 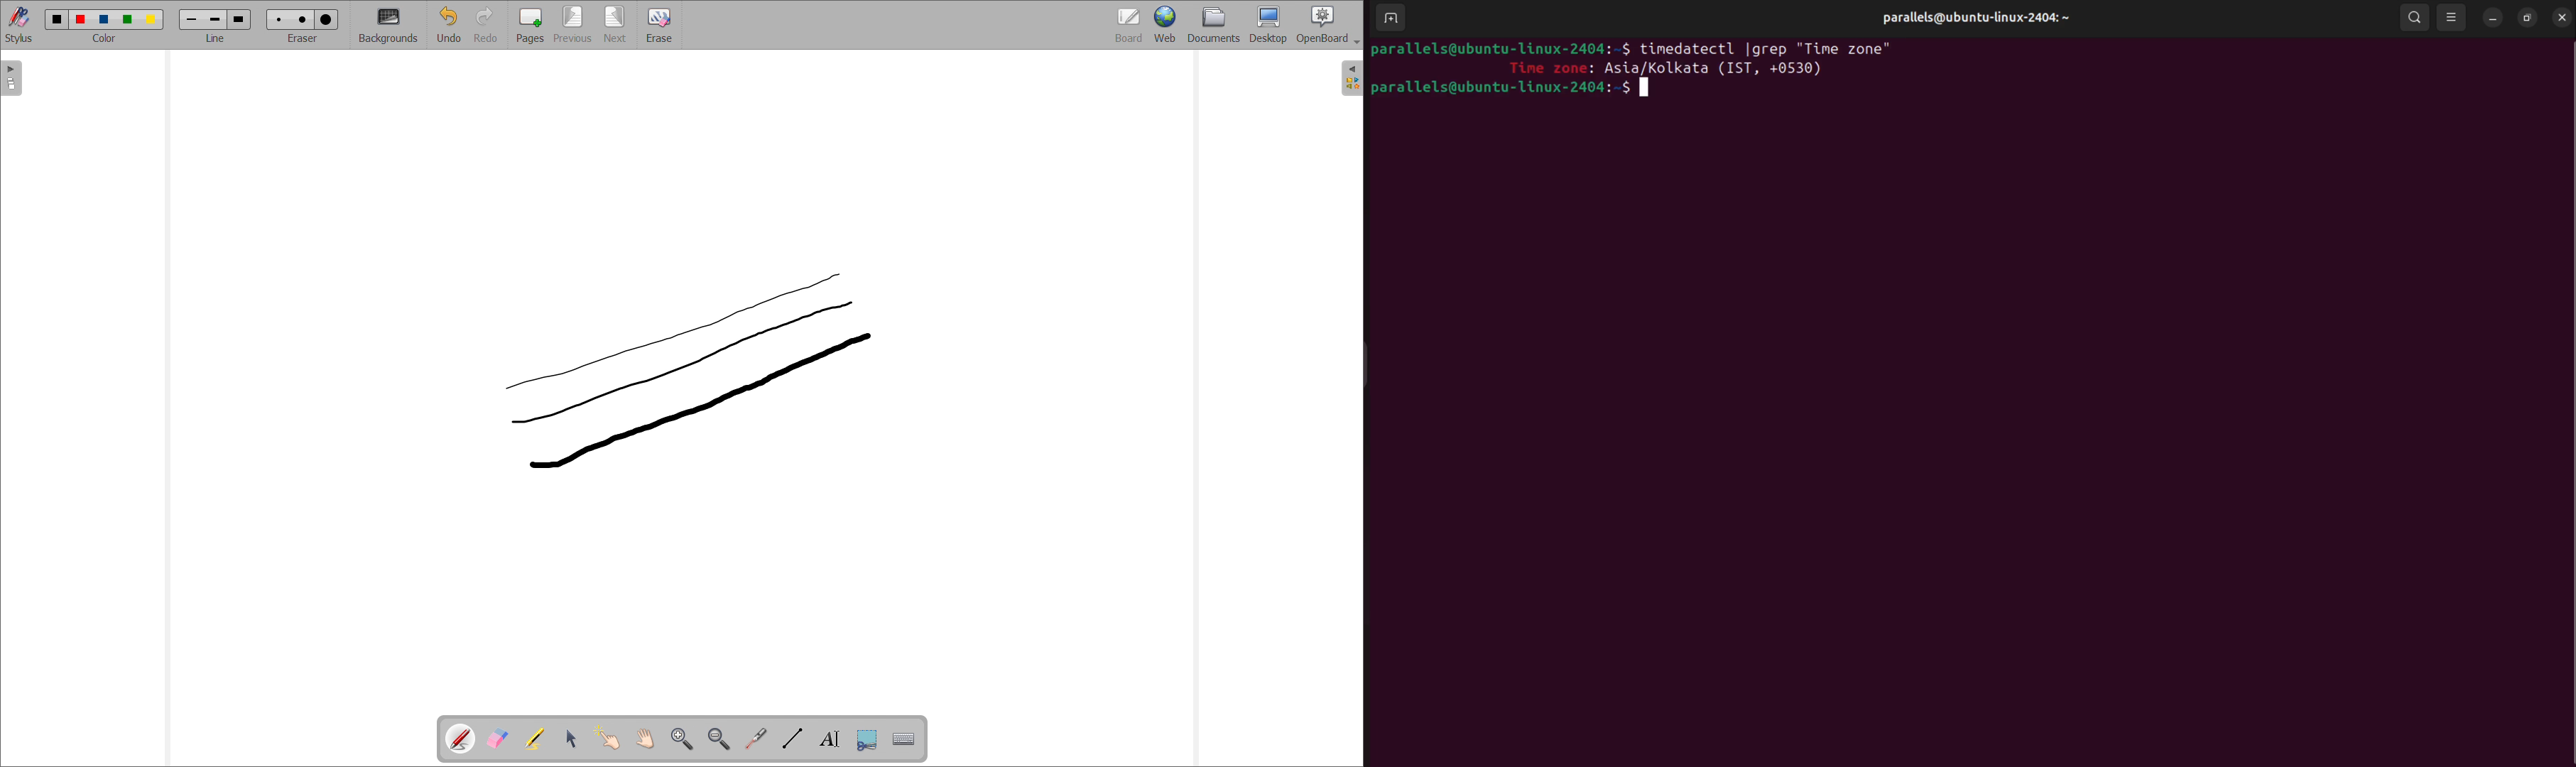 What do you see at coordinates (2453, 16) in the screenshot?
I see `view options` at bounding box center [2453, 16].